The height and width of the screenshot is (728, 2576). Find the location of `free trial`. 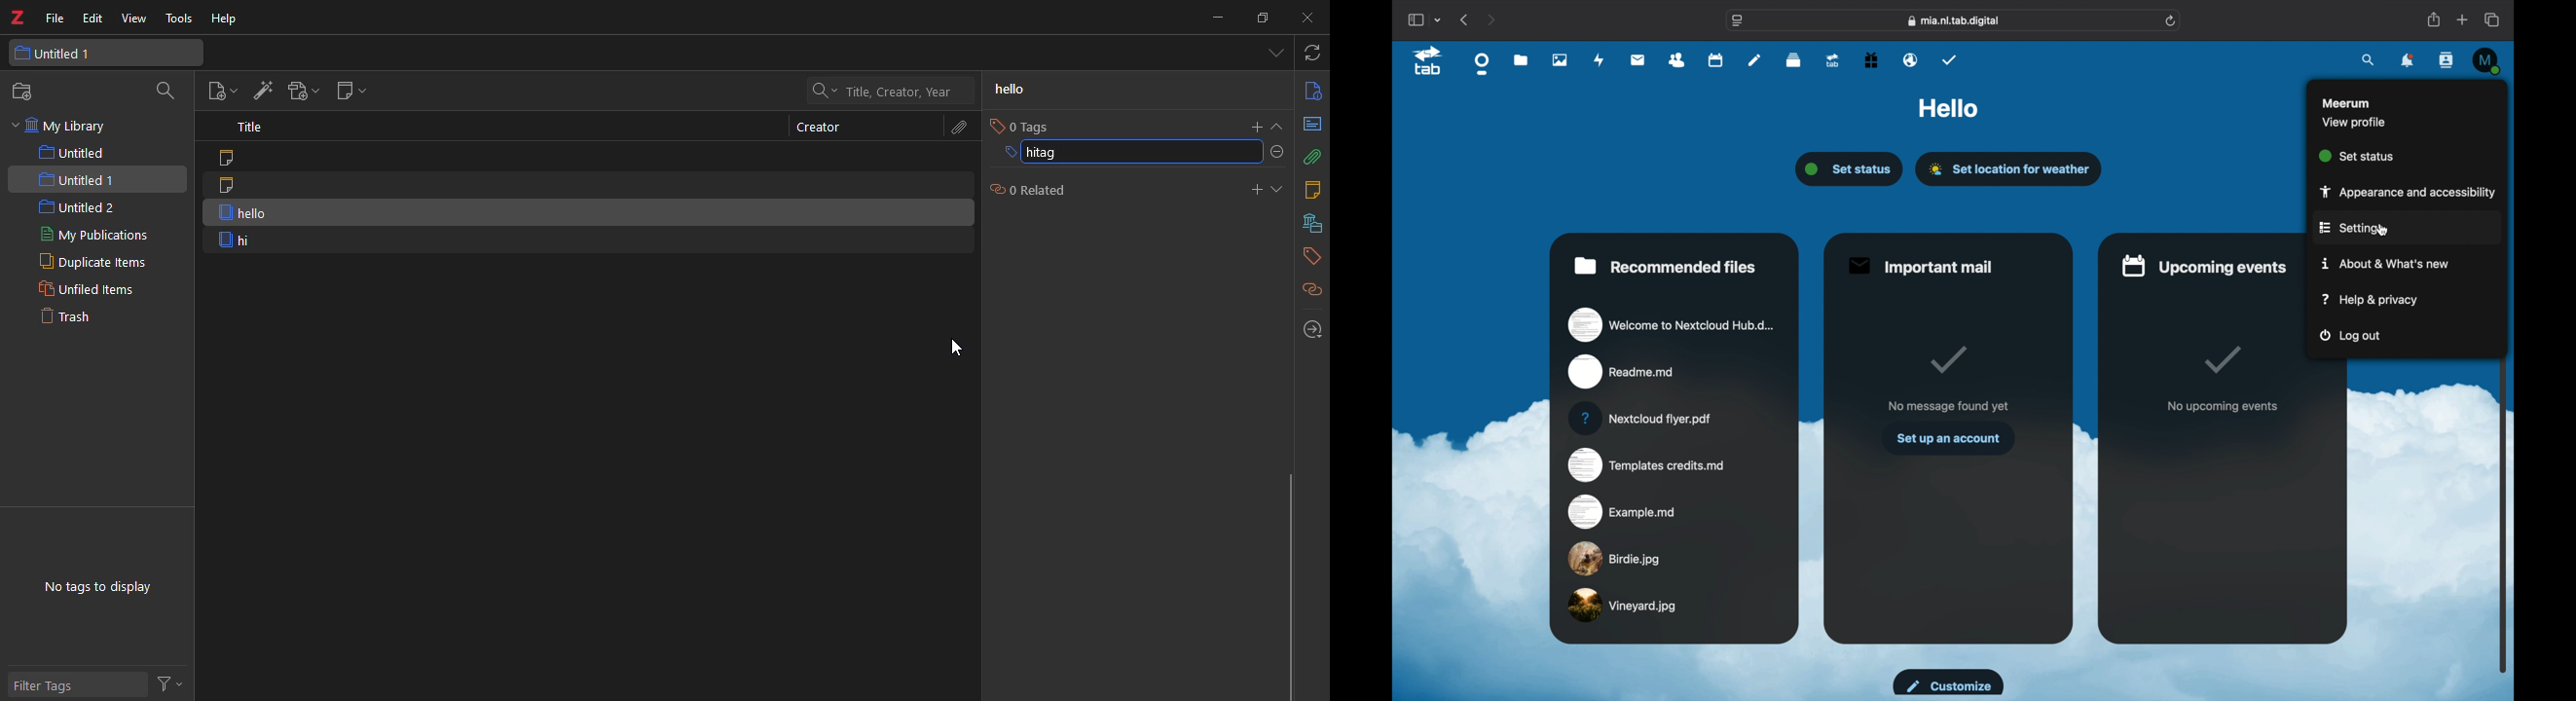

free trial is located at coordinates (1871, 60).